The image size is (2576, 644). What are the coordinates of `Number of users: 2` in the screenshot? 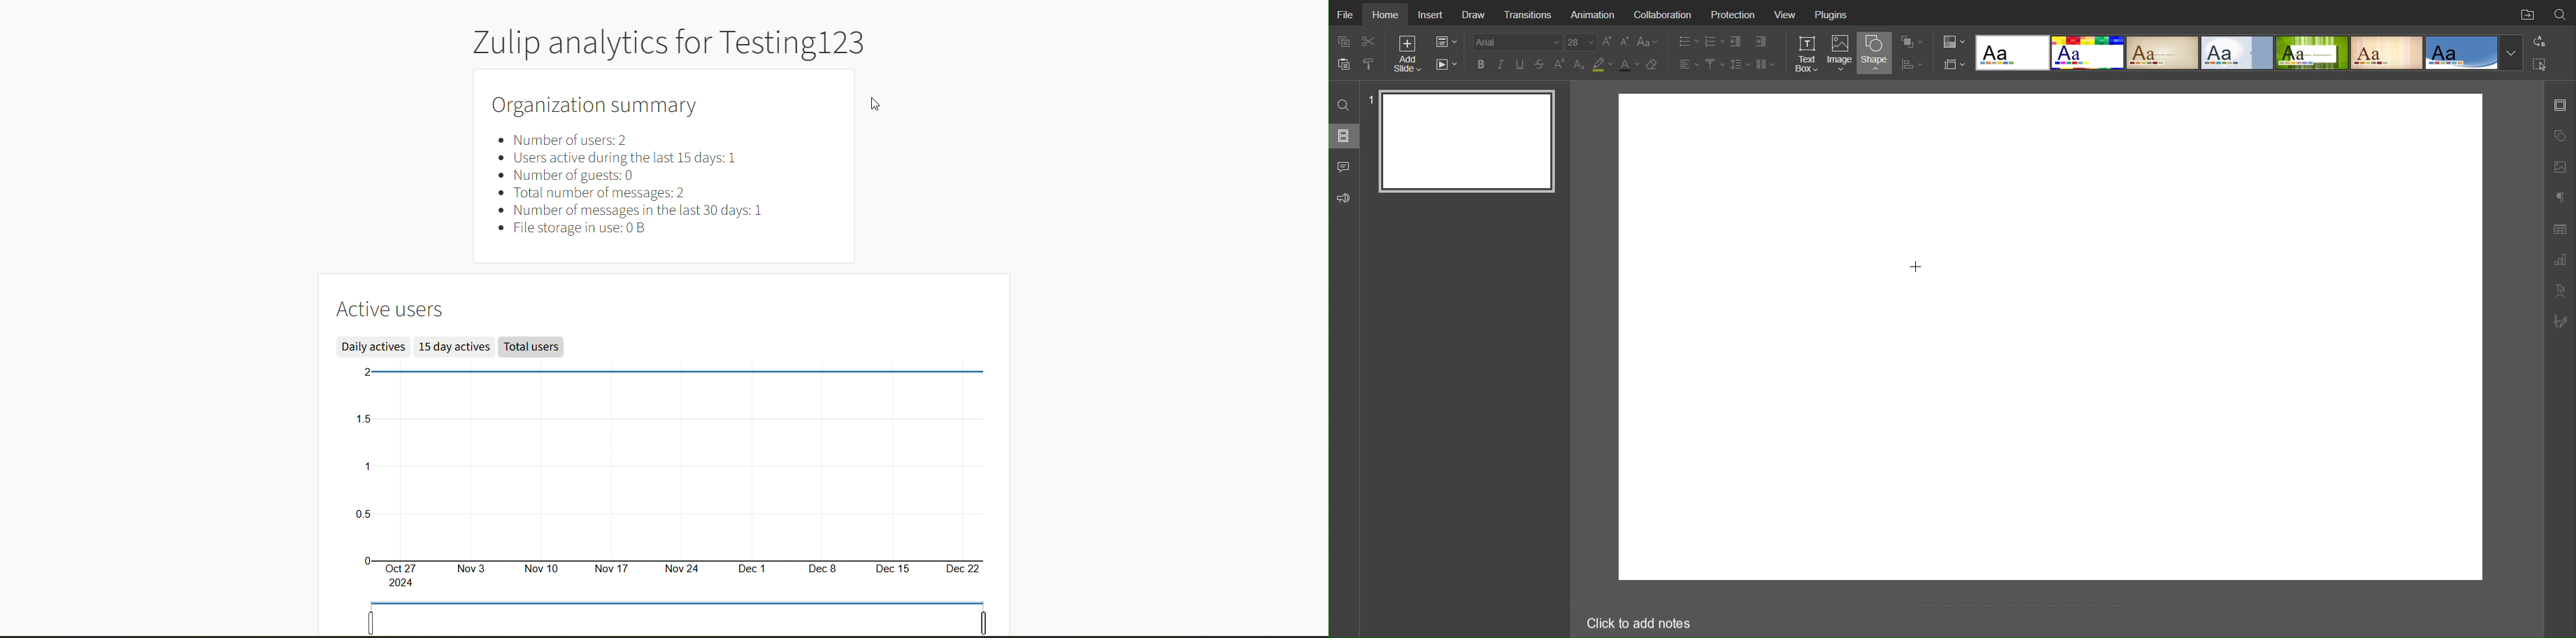 It's located at (578, 140).